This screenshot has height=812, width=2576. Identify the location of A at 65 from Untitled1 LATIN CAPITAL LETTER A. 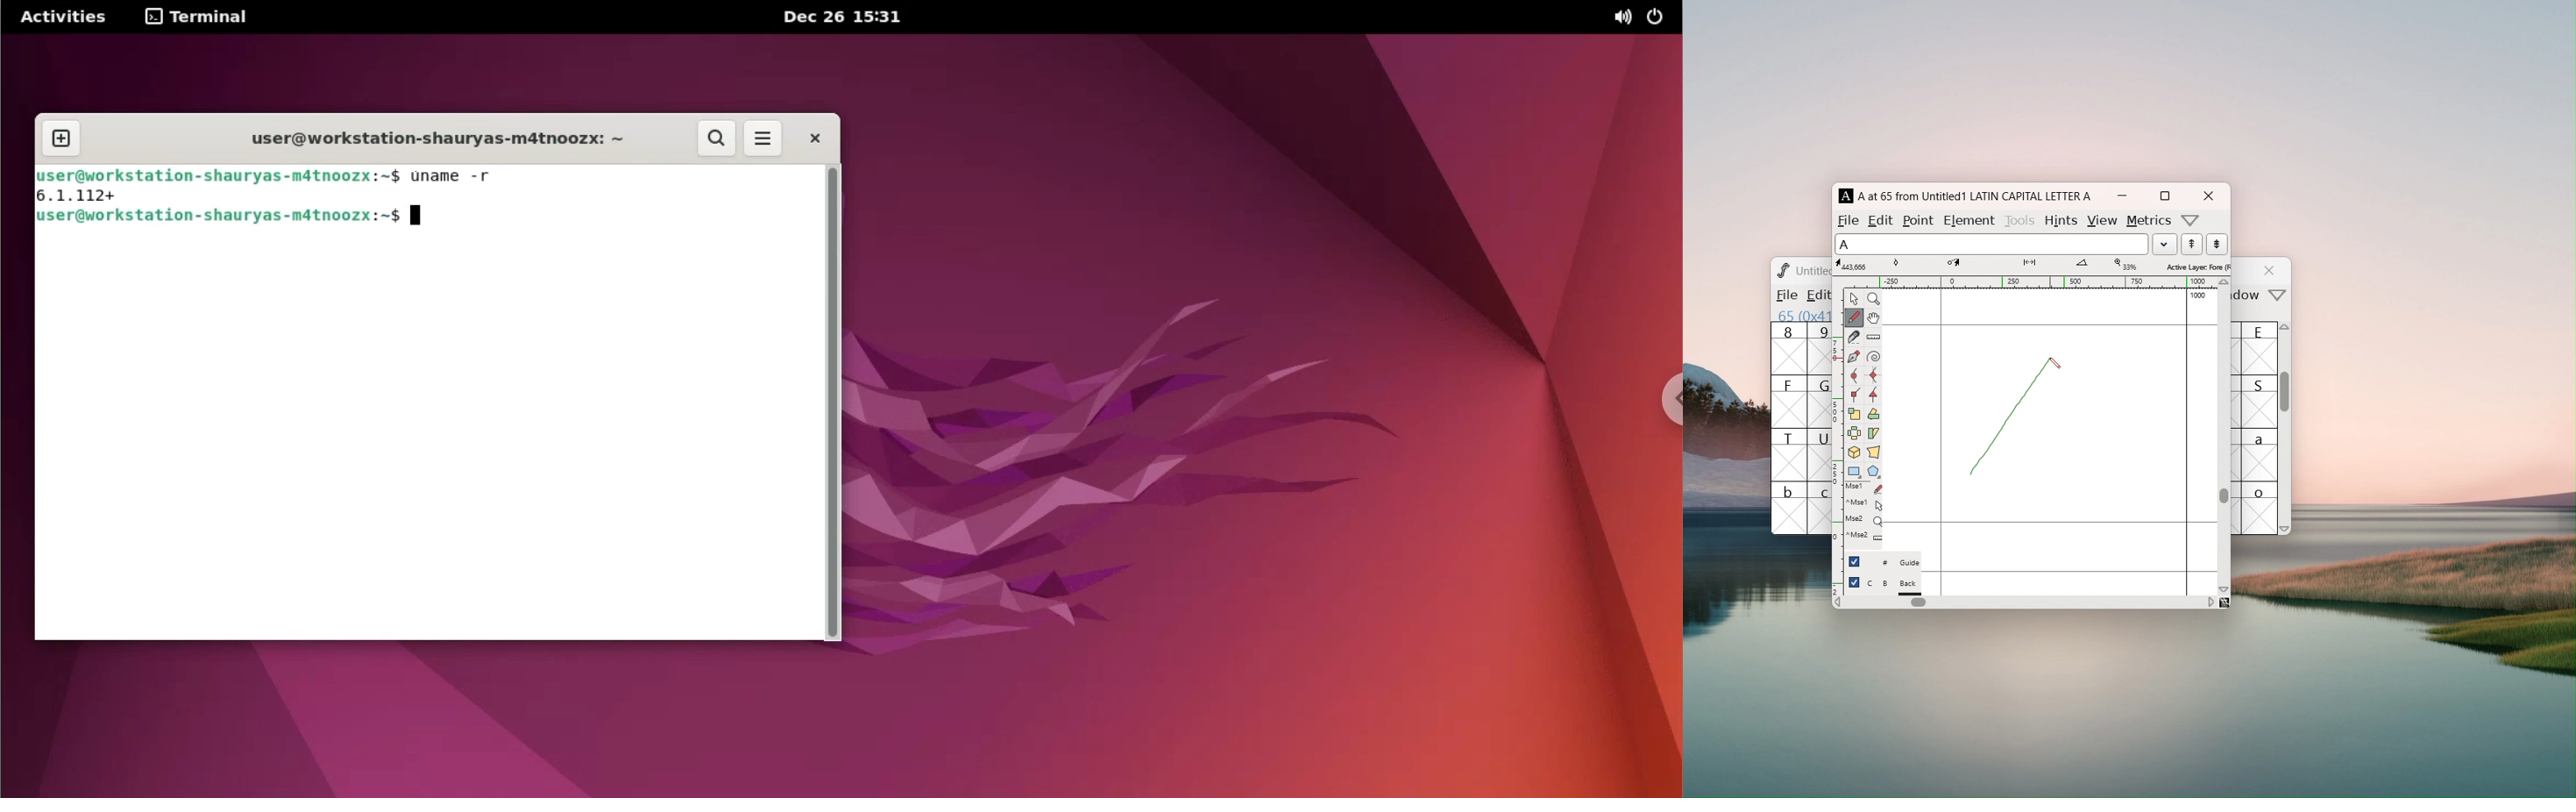
(1975, 196).